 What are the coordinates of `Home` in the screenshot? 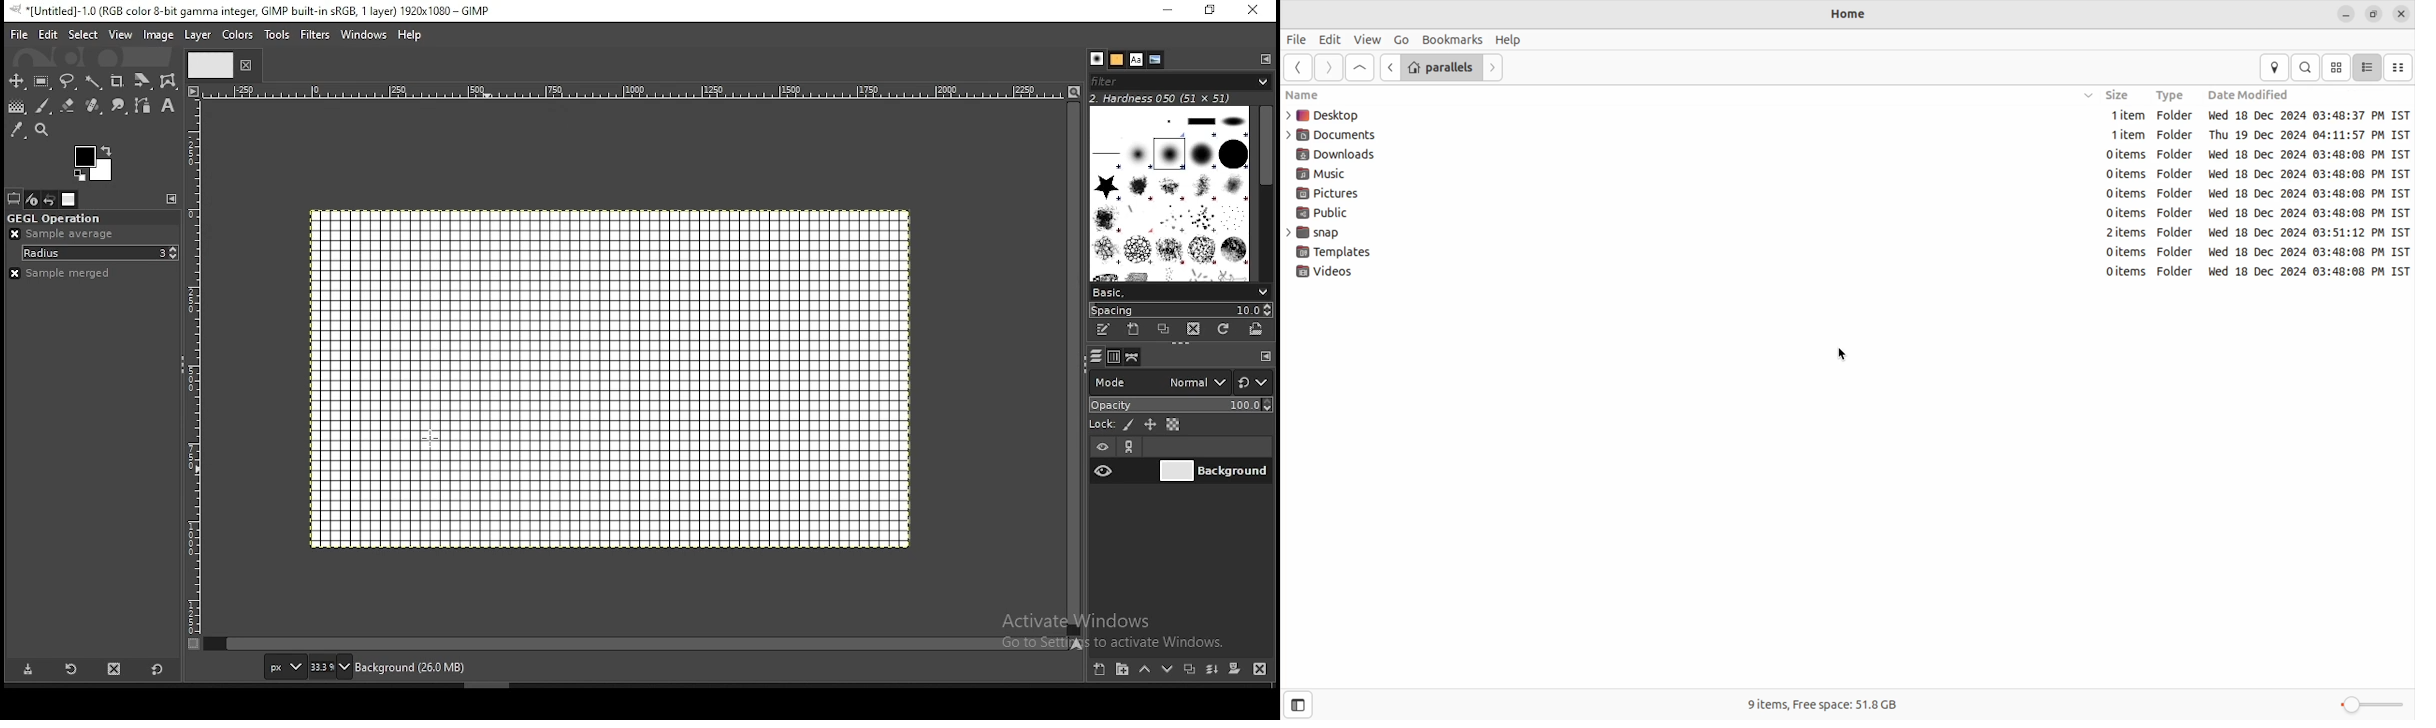 It's located at (1846, 15).